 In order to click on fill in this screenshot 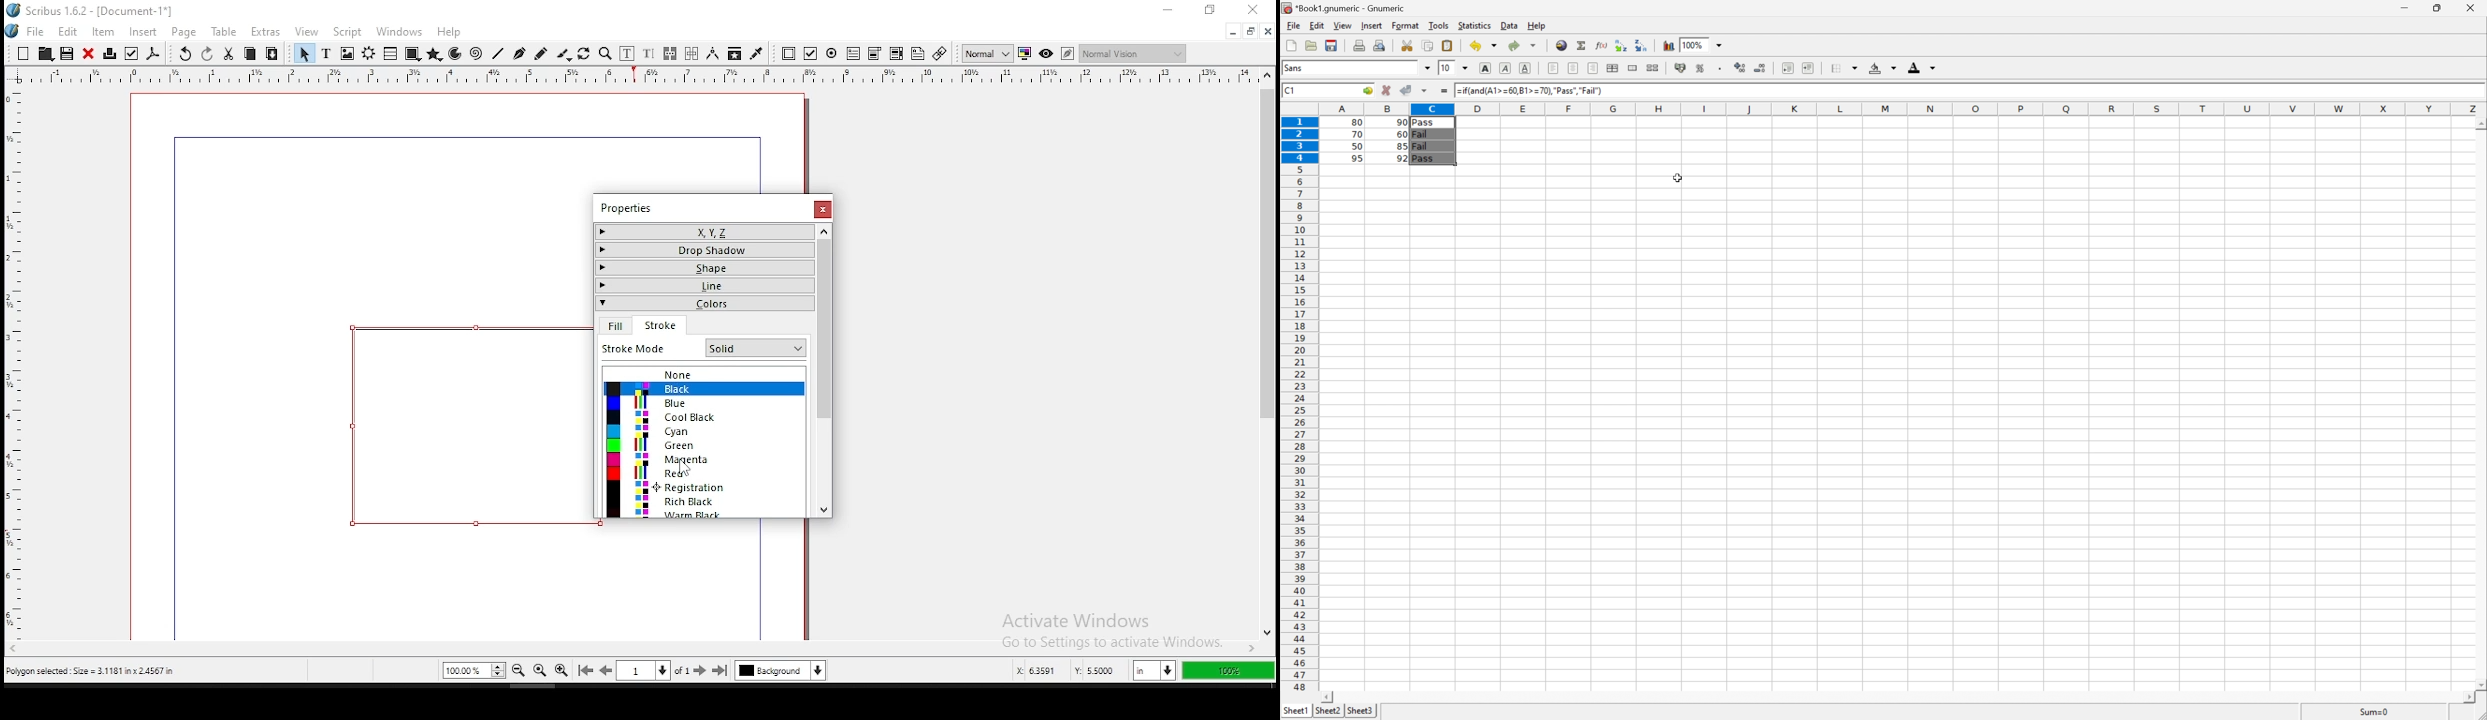, I will do `click(615, 327)`.